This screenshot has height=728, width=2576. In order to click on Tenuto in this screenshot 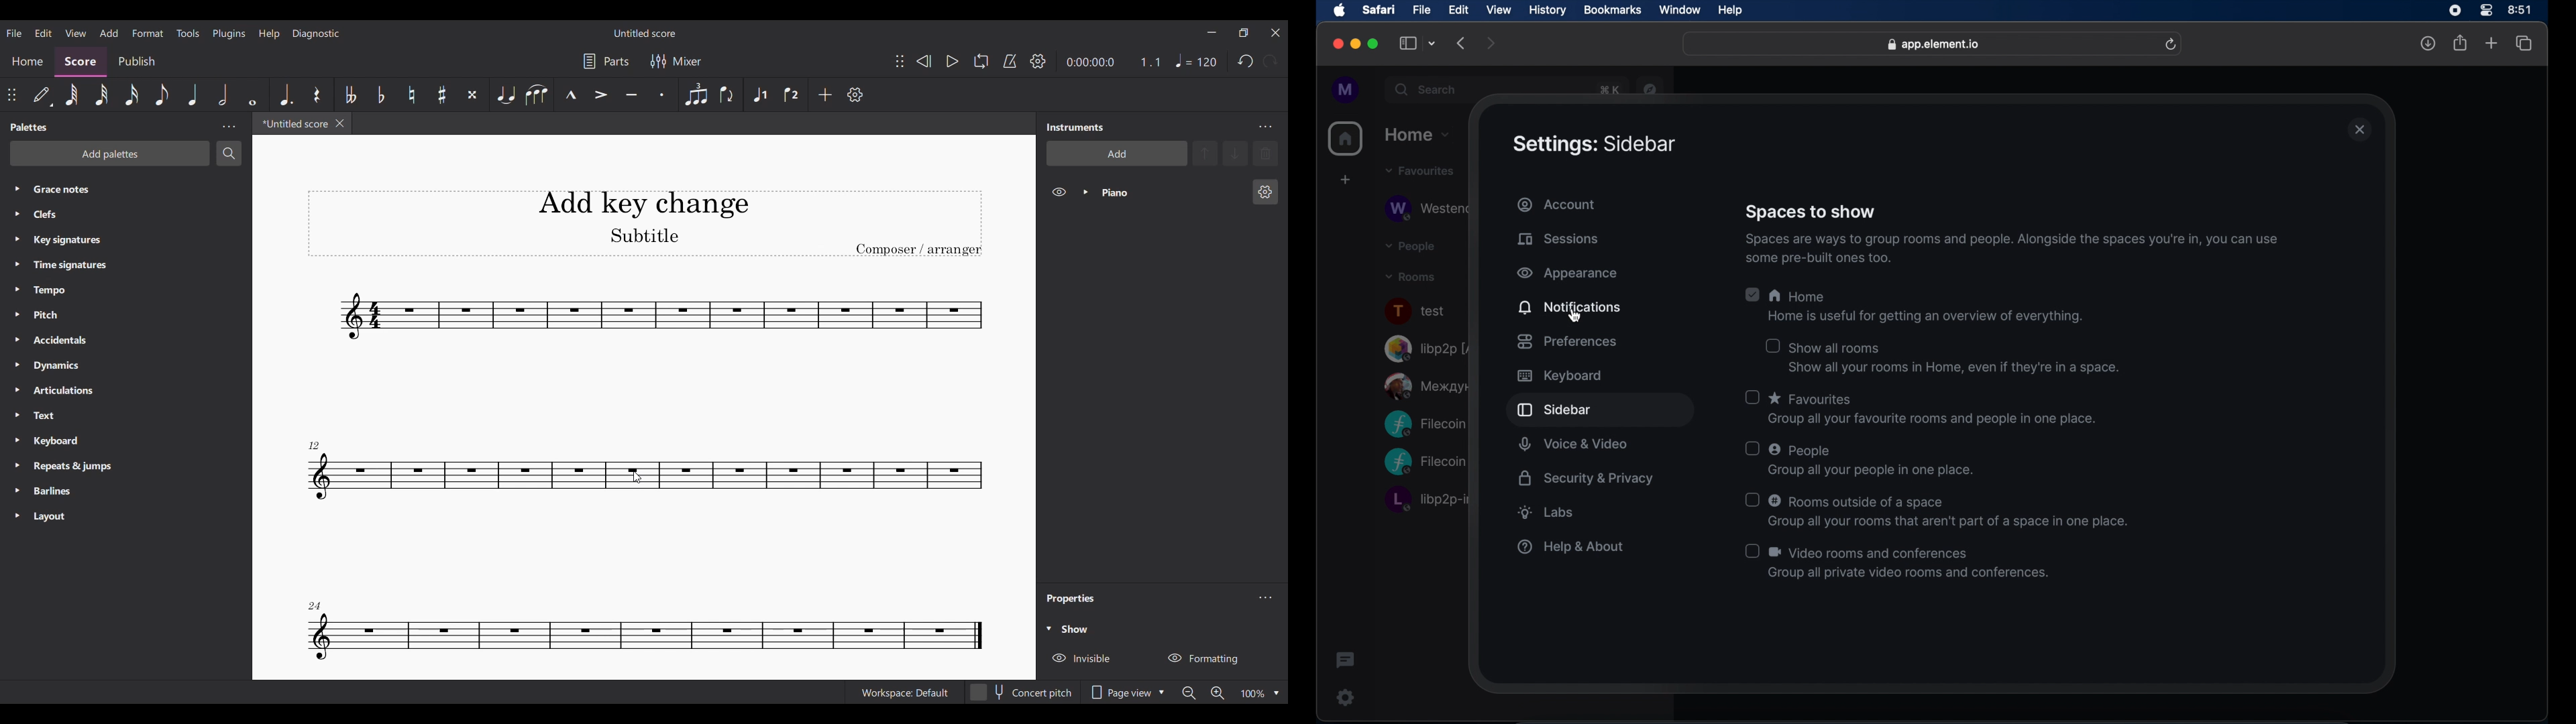, I will do `click(631, 94)`.